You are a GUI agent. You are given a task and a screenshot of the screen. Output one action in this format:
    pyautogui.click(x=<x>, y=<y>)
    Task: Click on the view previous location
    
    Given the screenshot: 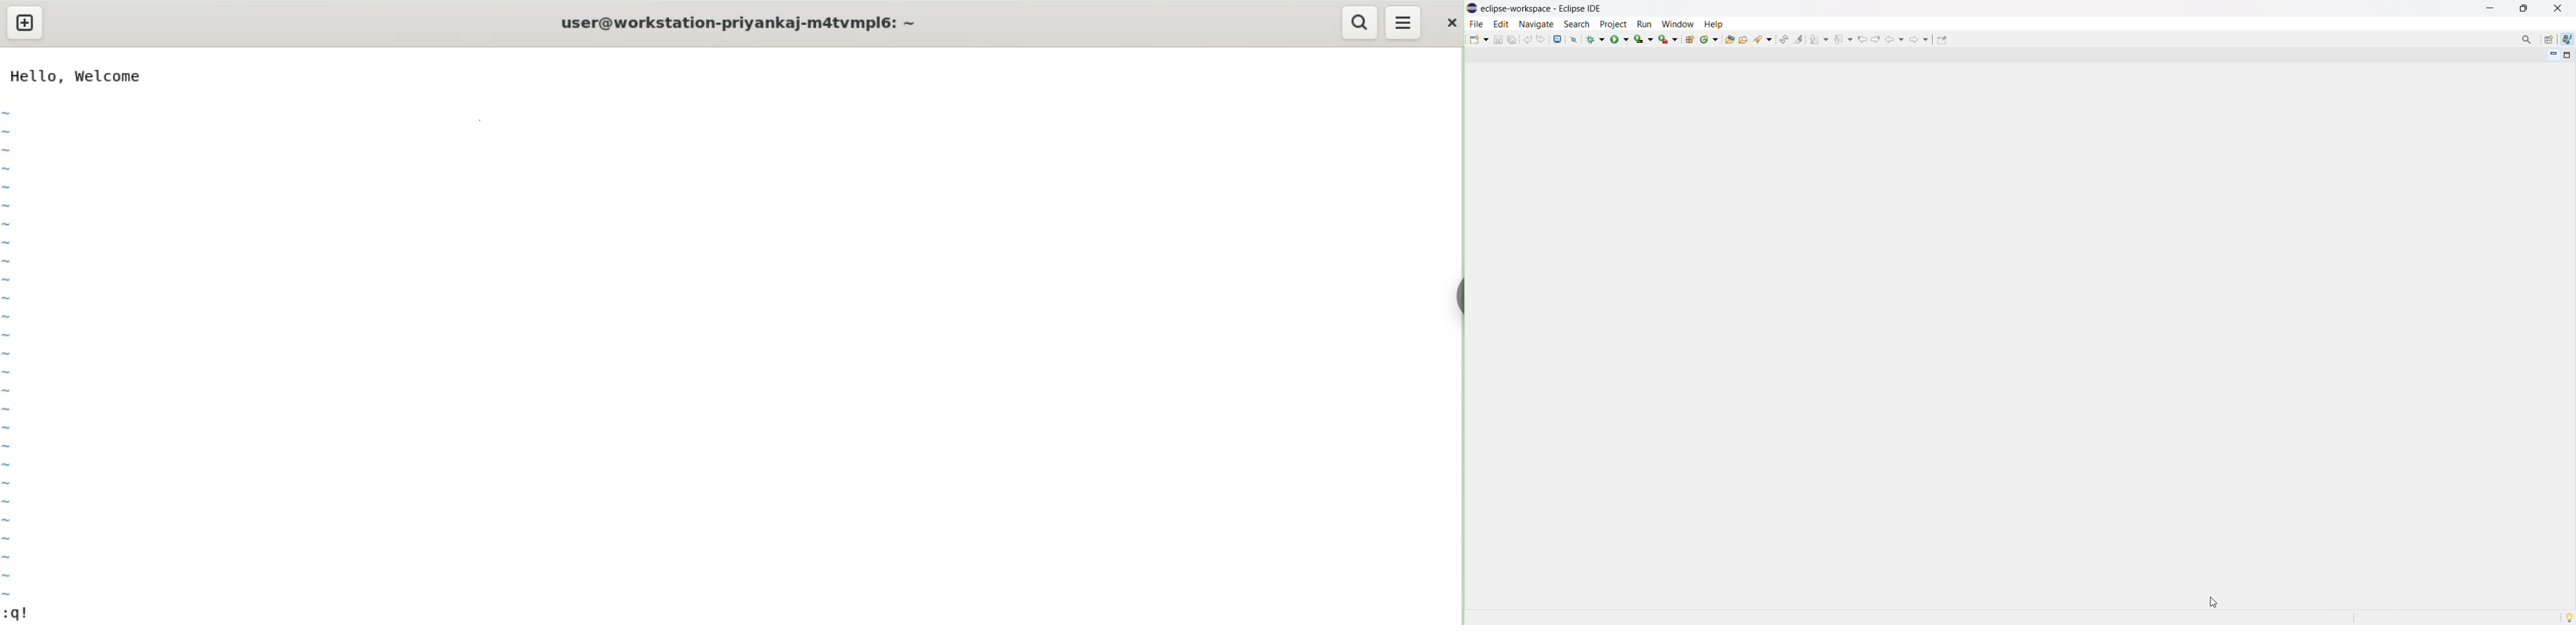 What is the action you would take?
    pyautogui.click(x=1862, y=39)
    